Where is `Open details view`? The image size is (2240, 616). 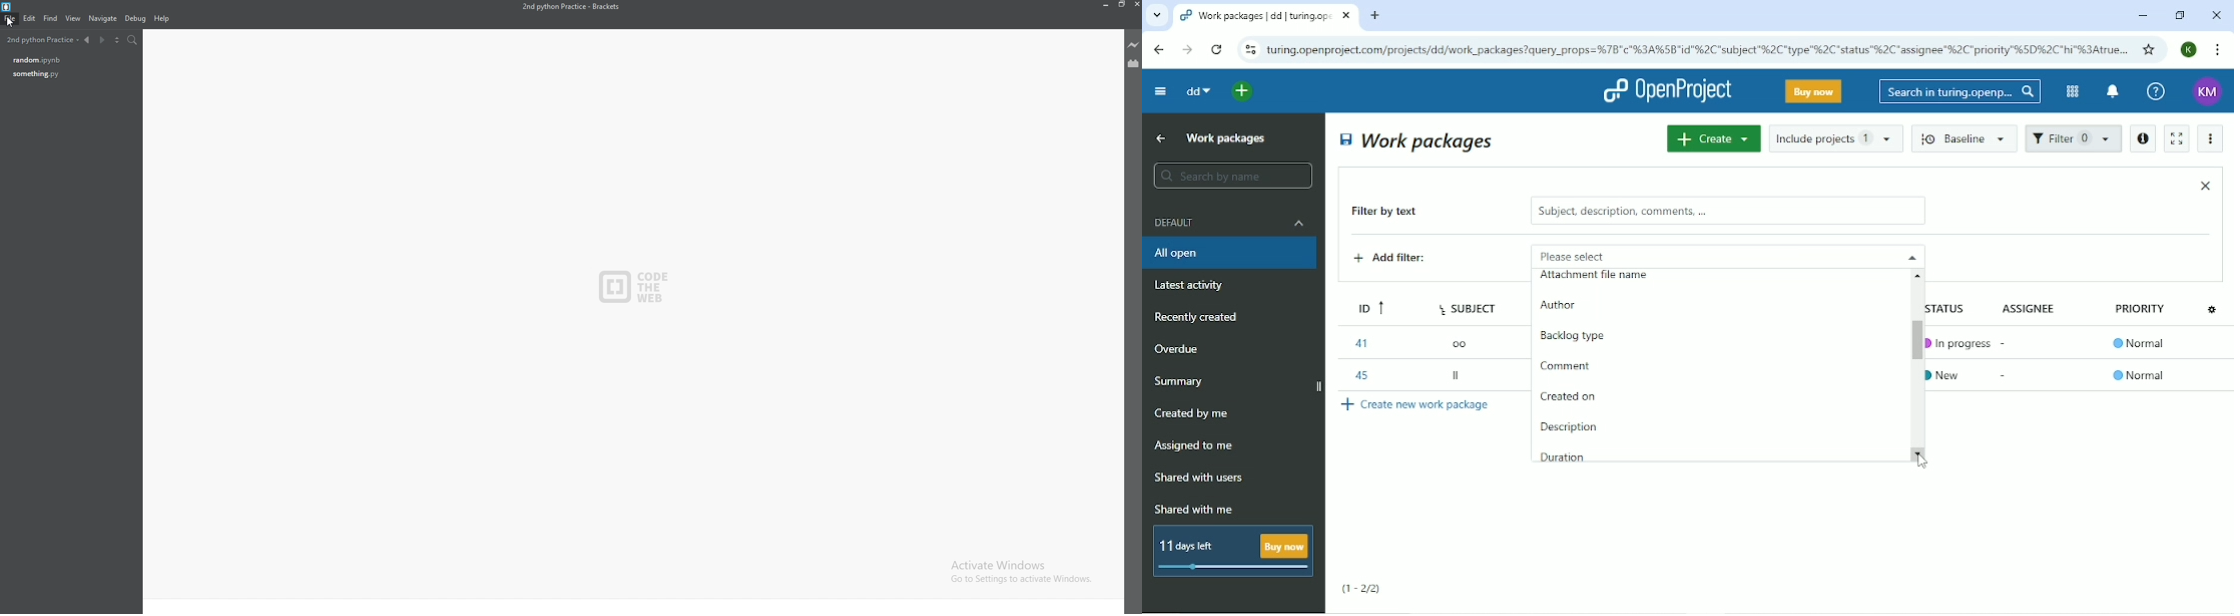
Open details view is located at coordinates (2142, 139).